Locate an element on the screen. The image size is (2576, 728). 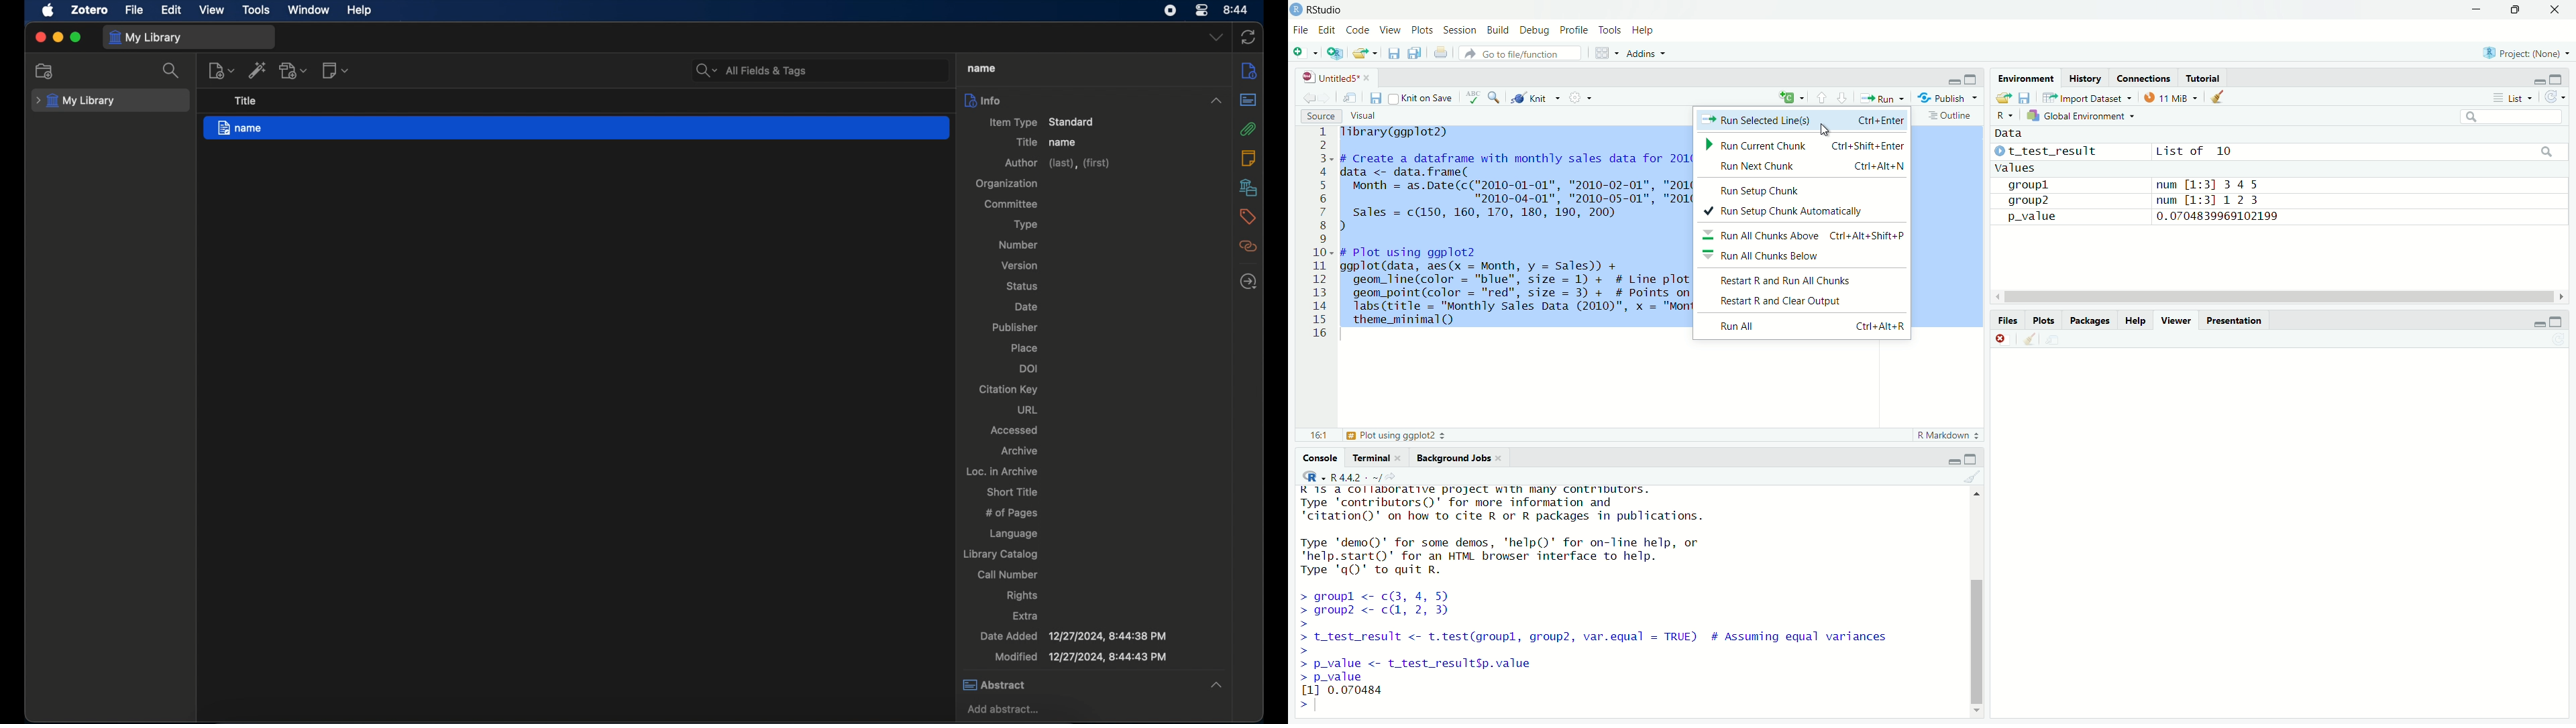
les Plots is located at coordinates (2043, 320).